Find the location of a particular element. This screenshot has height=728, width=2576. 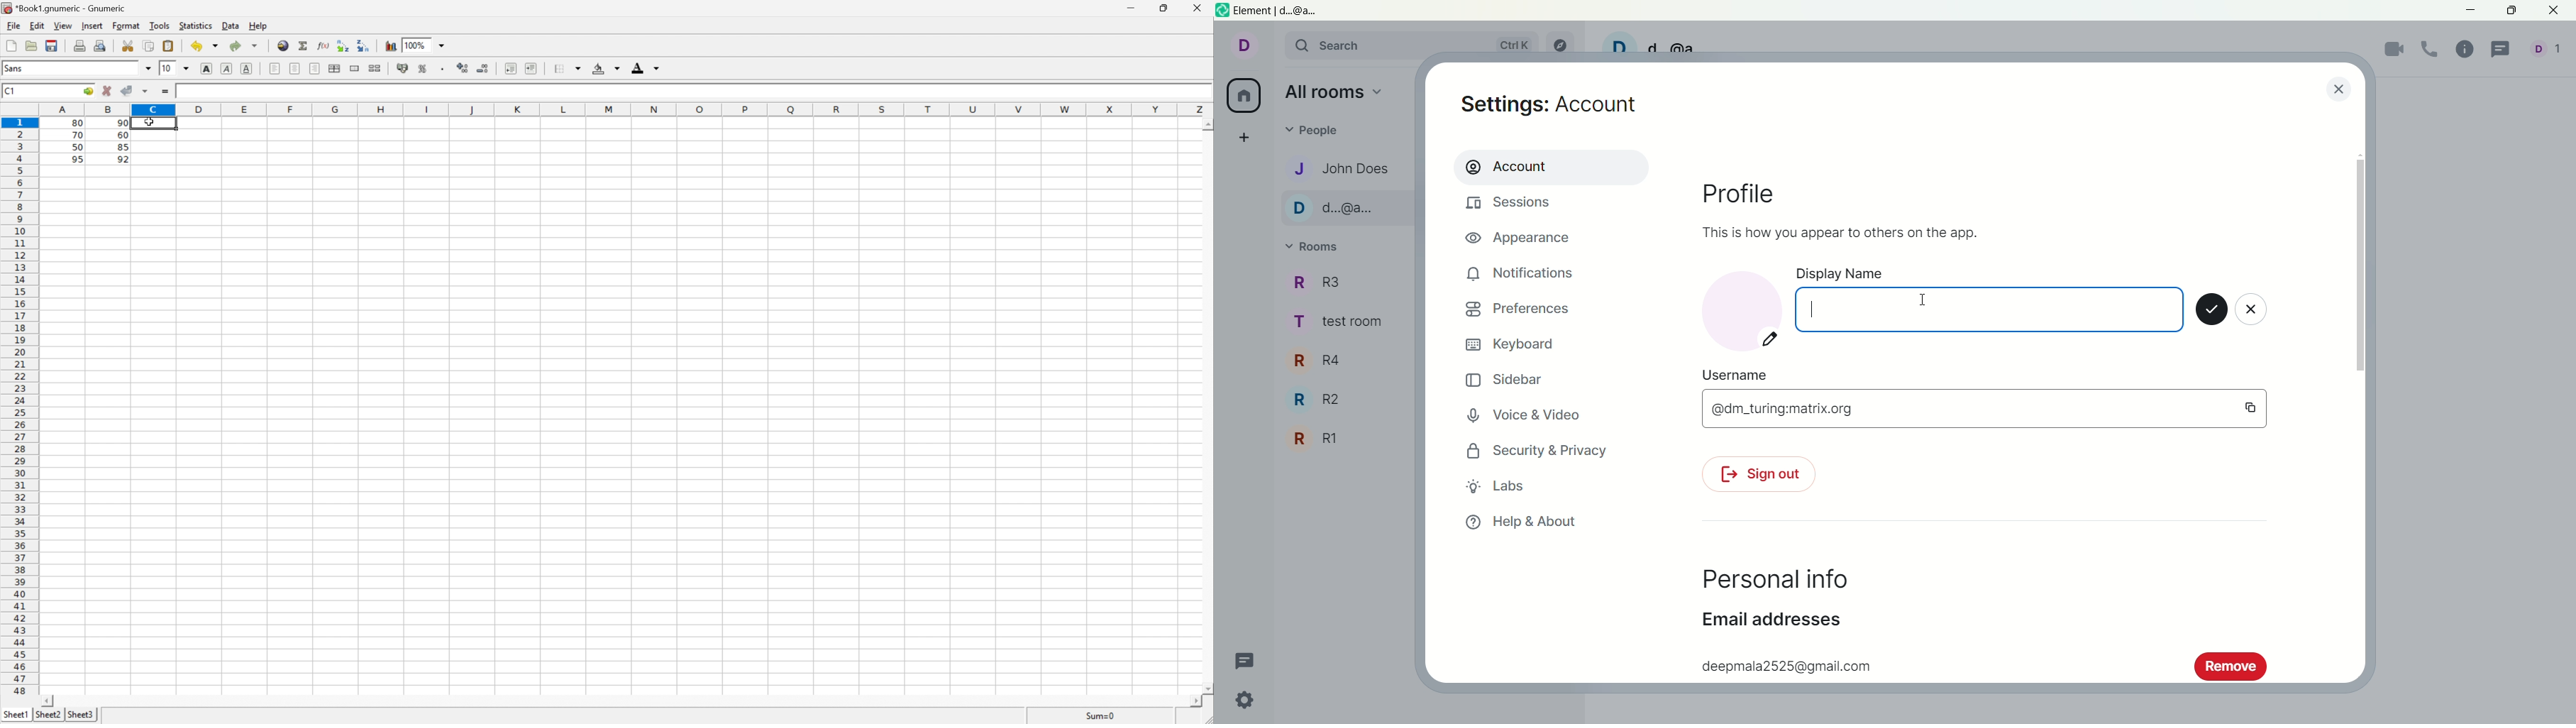

Scroll Up is located at coordinates (1206, 125).